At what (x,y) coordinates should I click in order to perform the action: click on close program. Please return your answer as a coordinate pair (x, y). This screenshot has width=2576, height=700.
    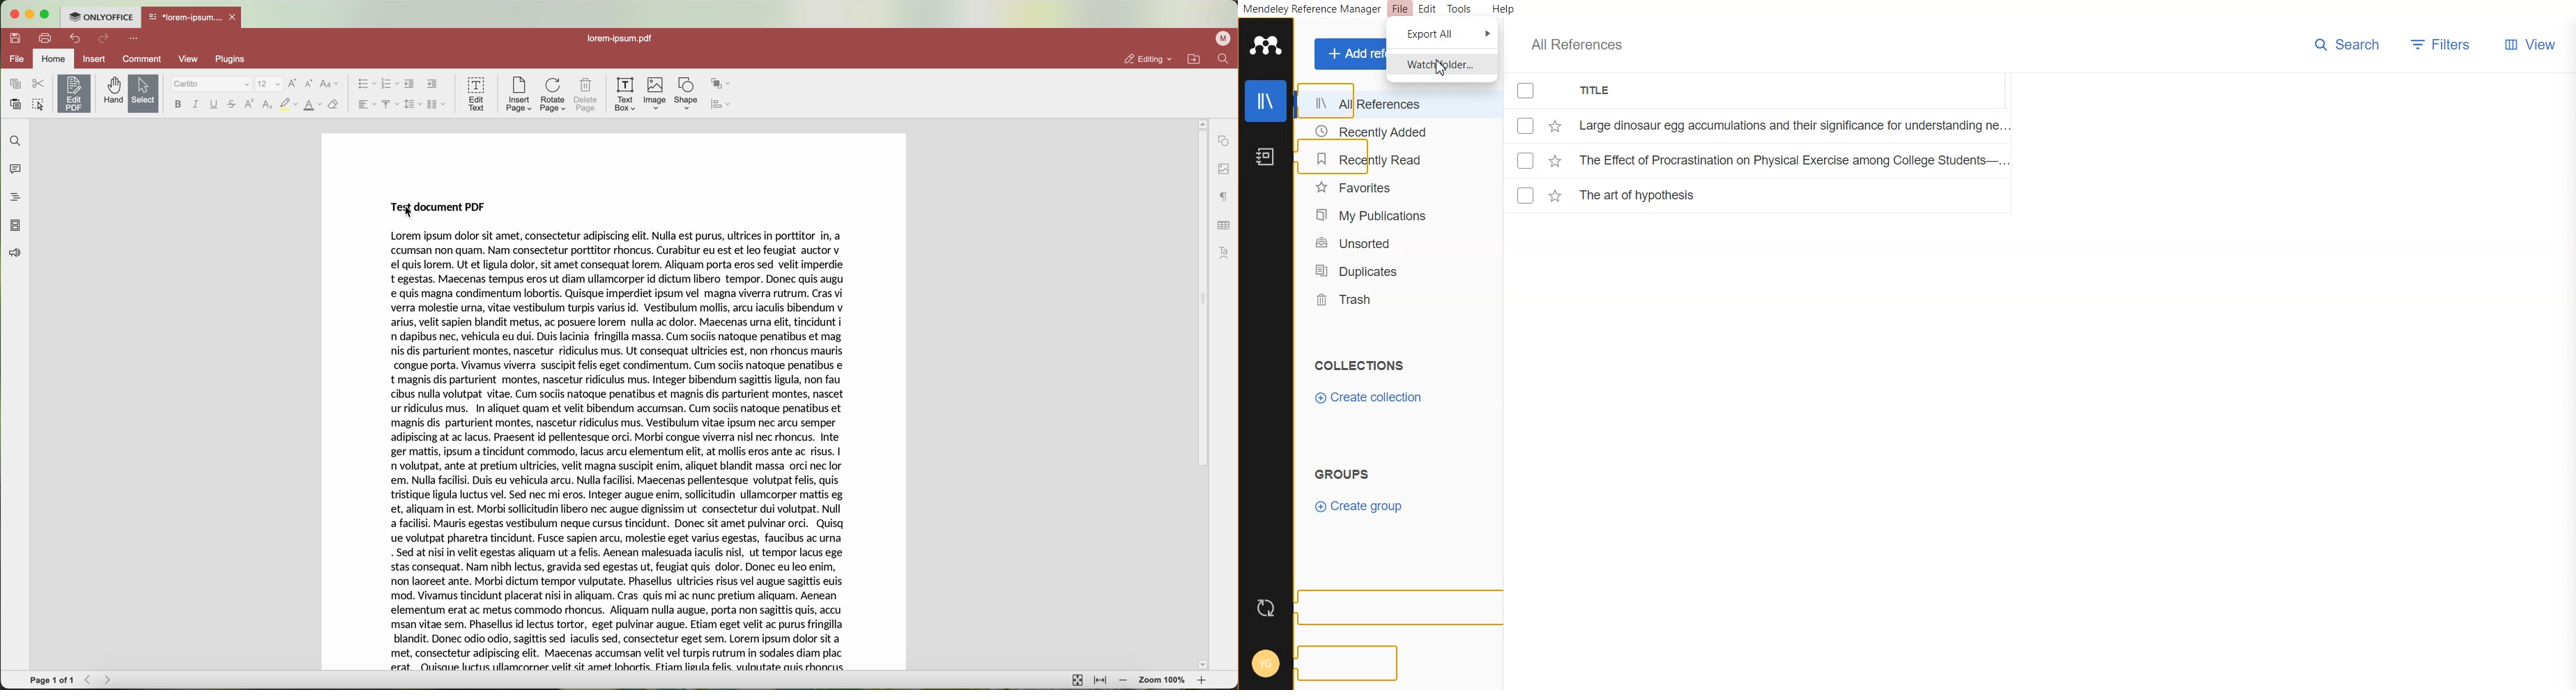
    Looking at the image, I should click on (16, 14).